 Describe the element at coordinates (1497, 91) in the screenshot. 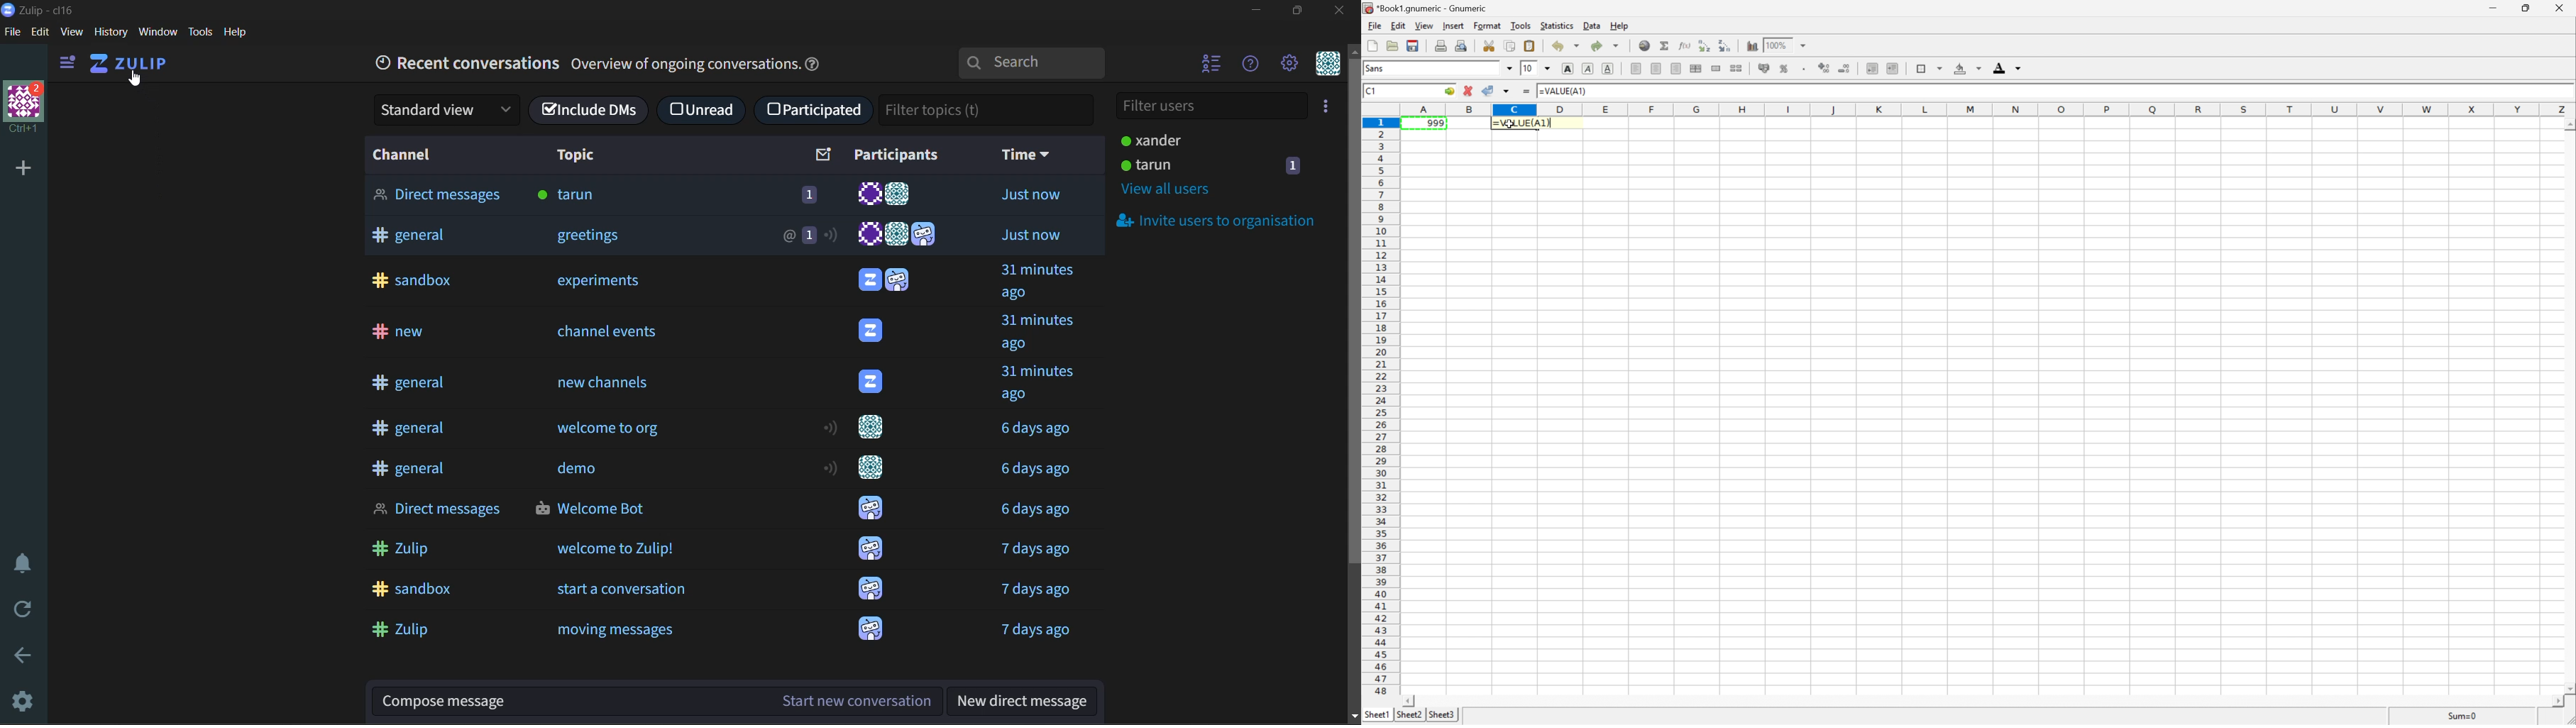

I see `accept changes across selections` at that location.